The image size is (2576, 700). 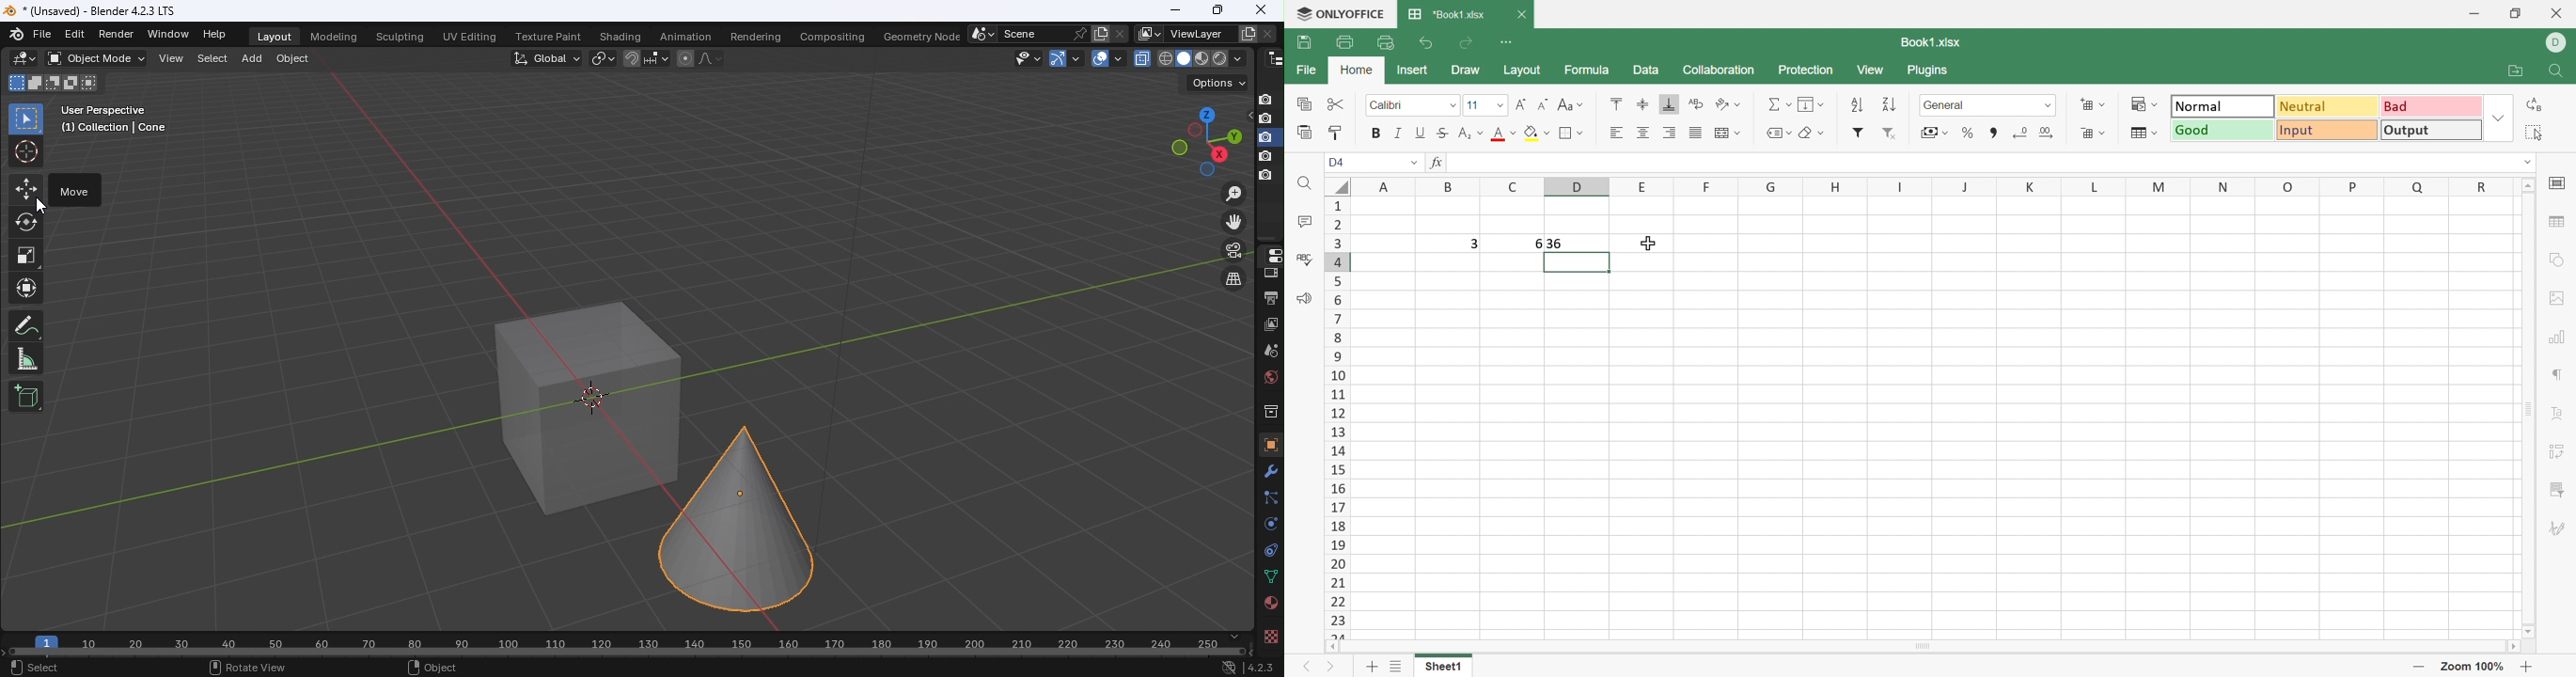 What do you see at coordinates (1387, 40) in the screenshot?
I see `Quick print` at bounding box center [1387, 40].